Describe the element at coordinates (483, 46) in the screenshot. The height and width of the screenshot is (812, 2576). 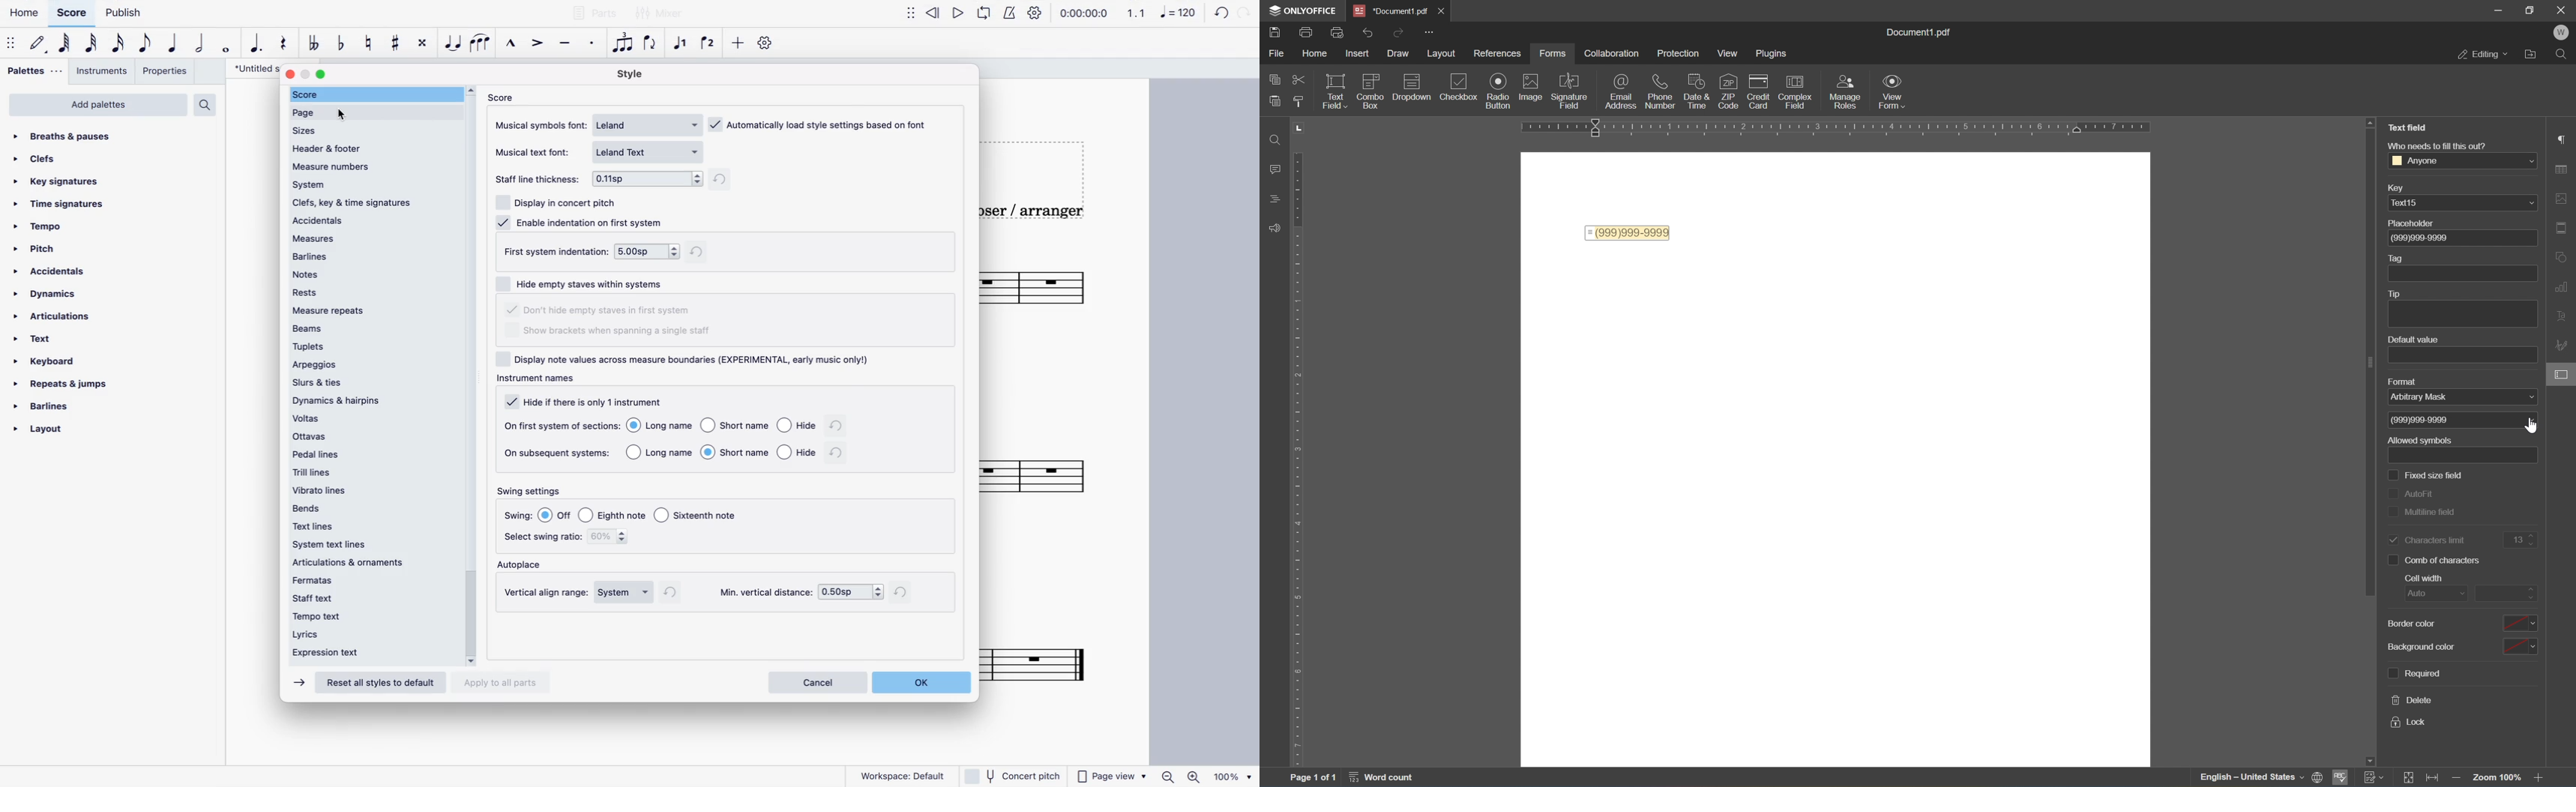
I see `slur` at that location.